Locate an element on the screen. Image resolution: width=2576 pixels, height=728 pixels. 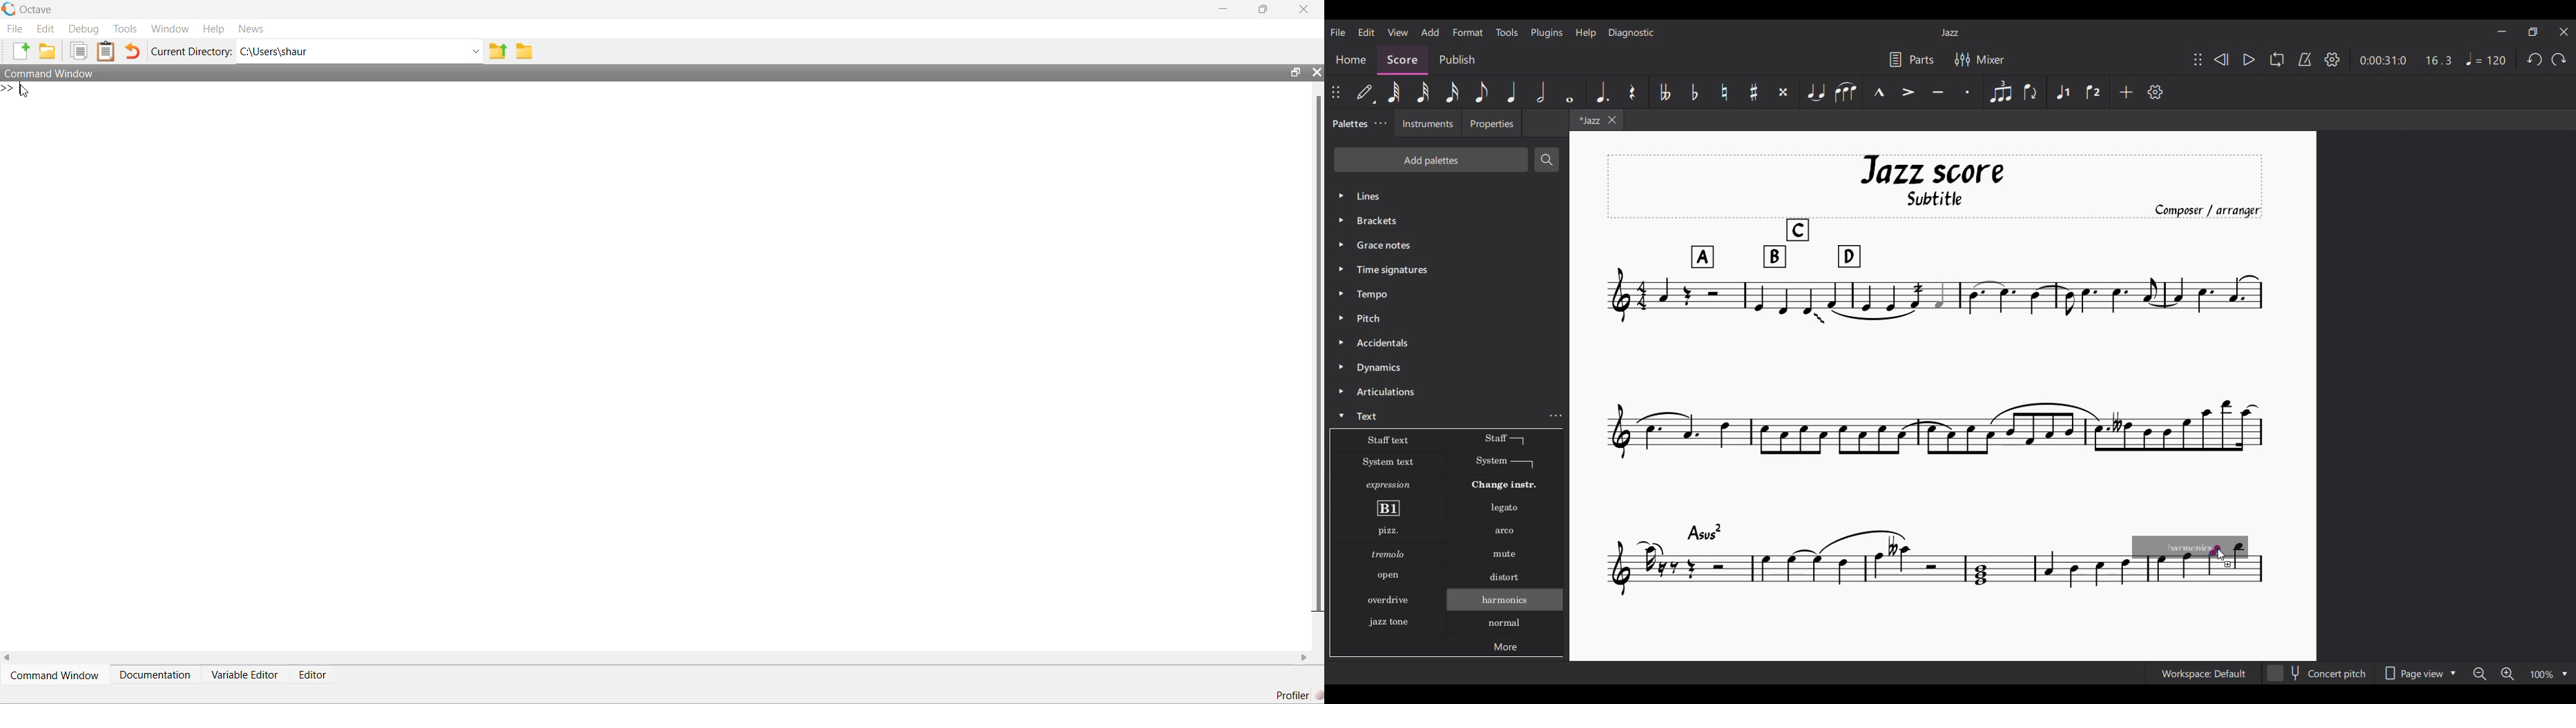
Format menu is located at coordinates (1468, 33).